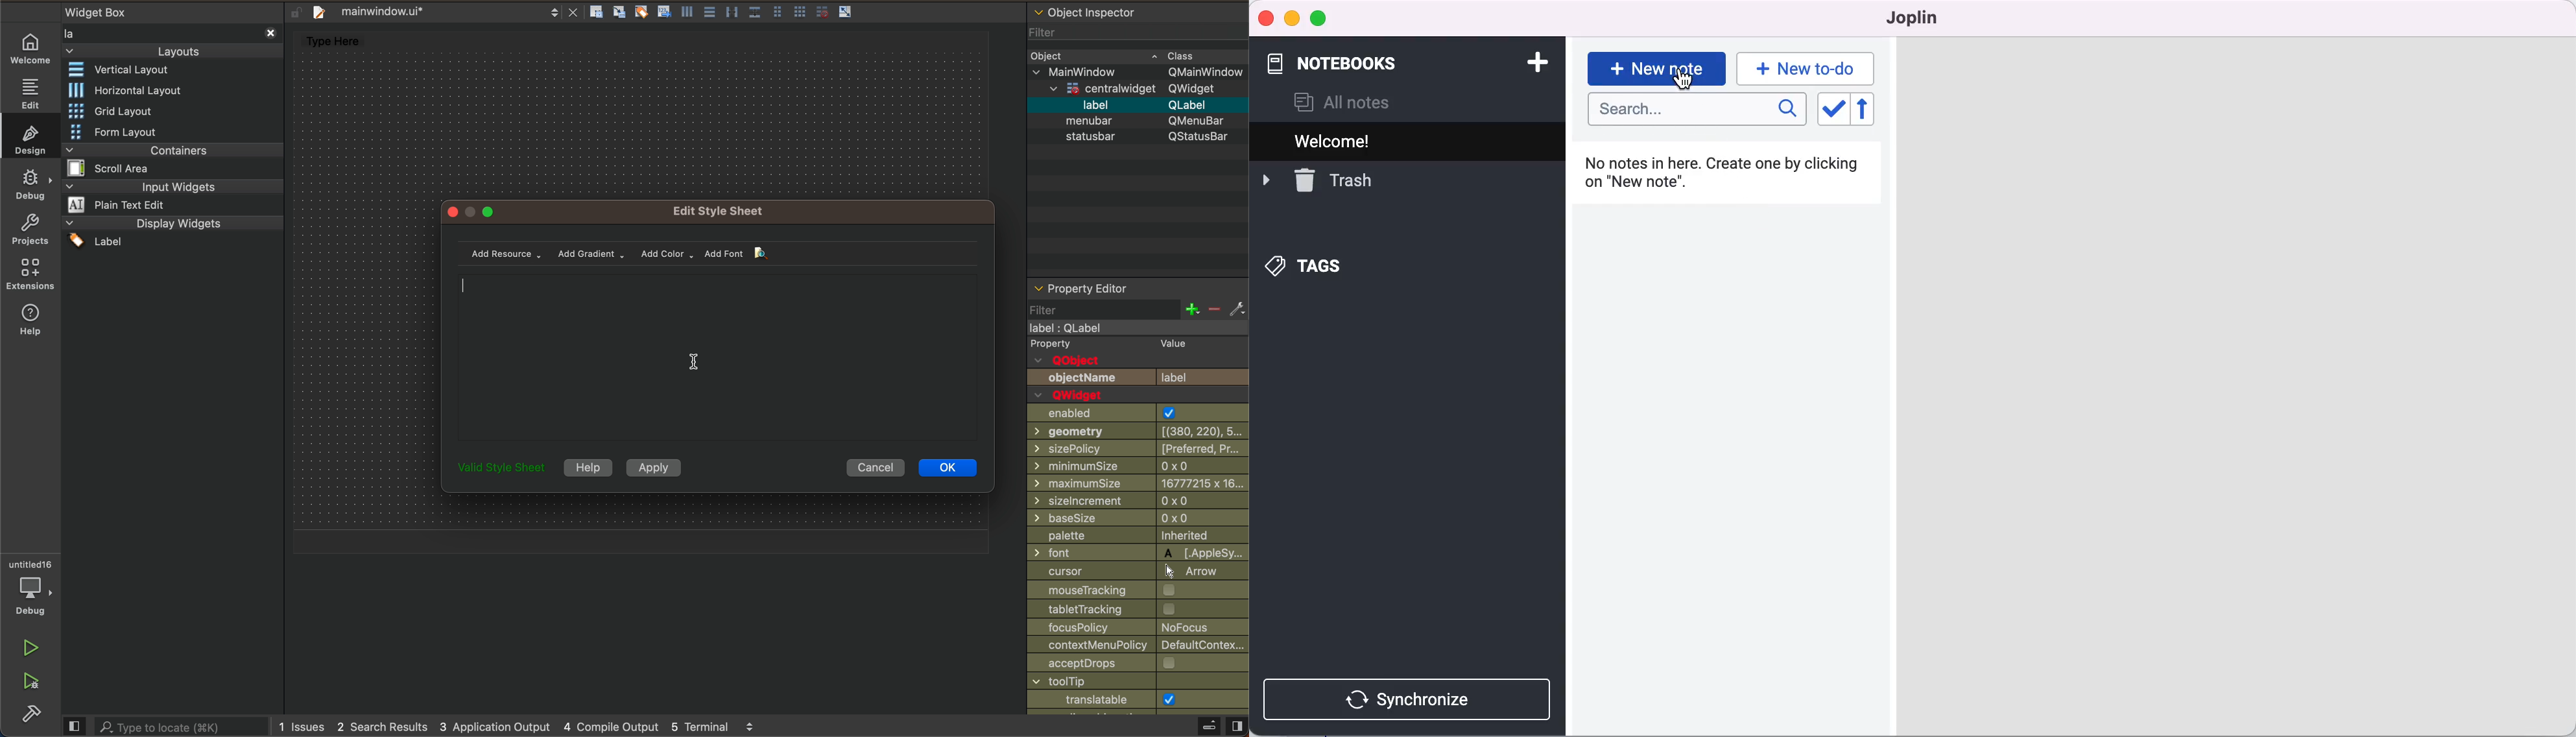 This screenshot has height=756, width=2576. What do you see at coordinates (1332, 181) in the screenshot?
I see `trash` at bounding box center [1332, 181].